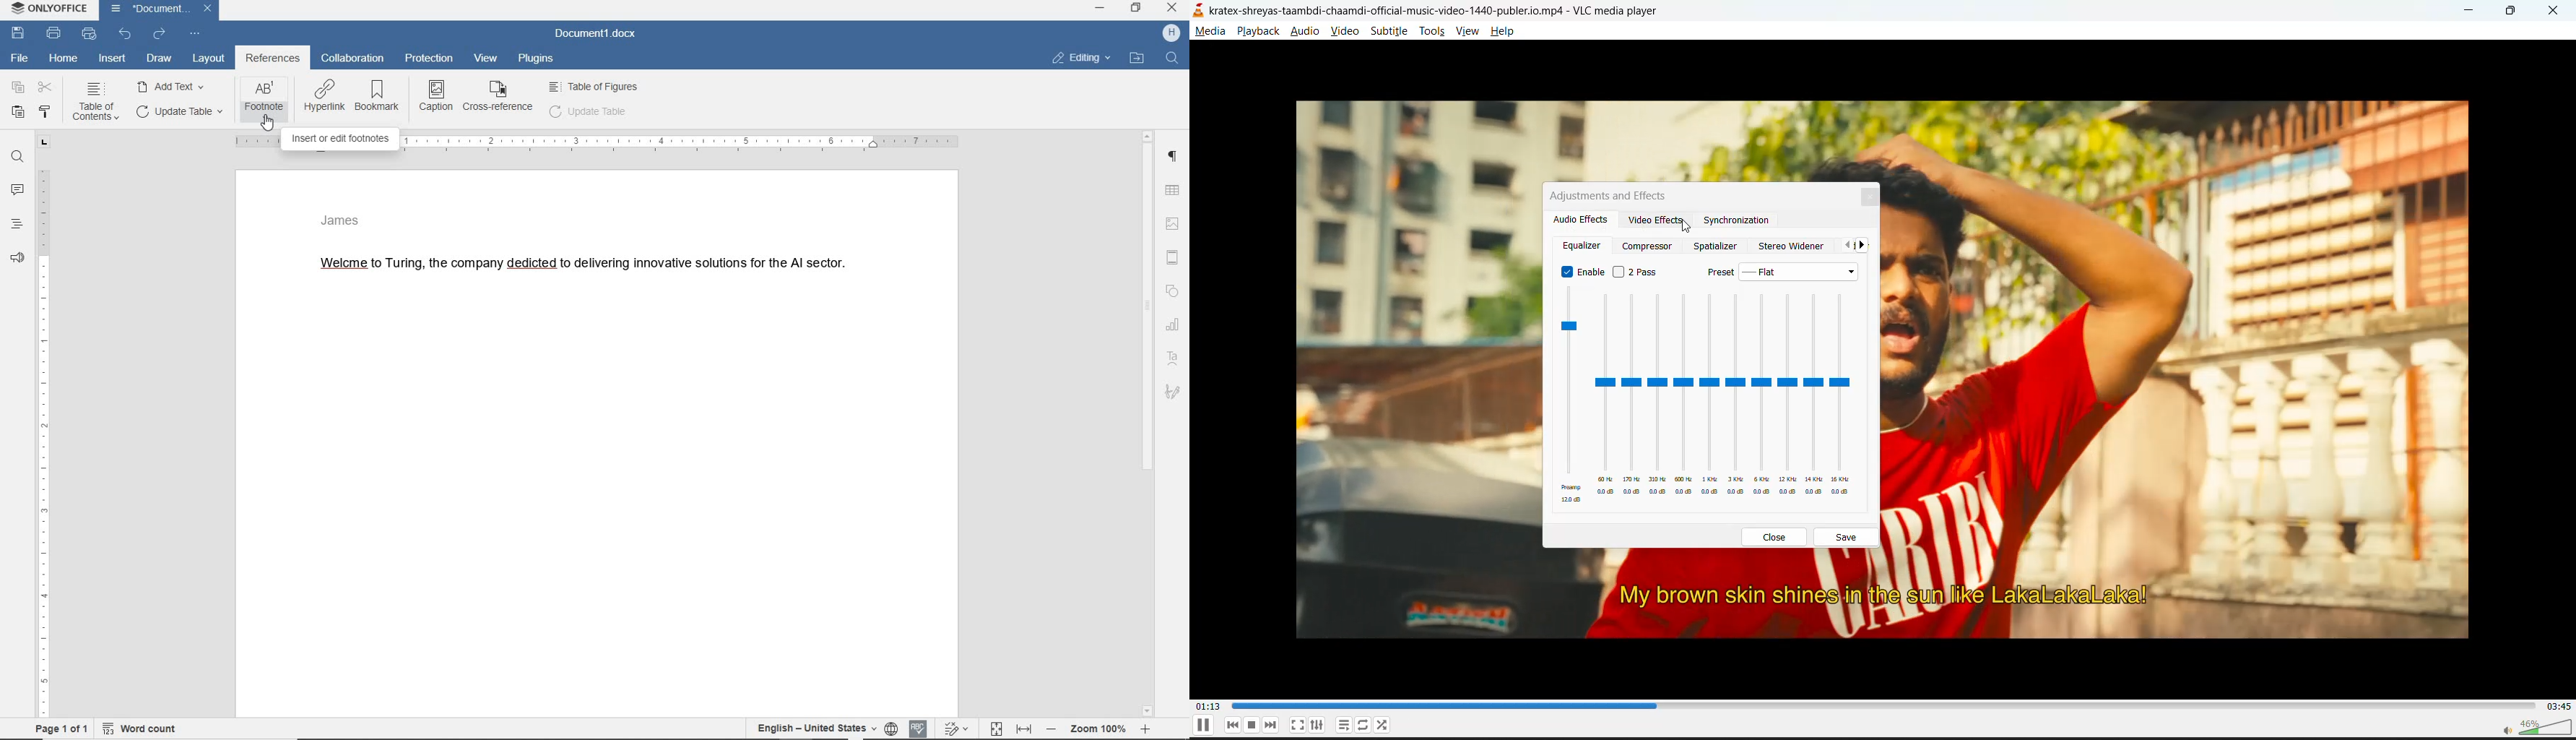 The height and width of the screenshot is (756, 2576). I want to click on file, so click(23, 57).